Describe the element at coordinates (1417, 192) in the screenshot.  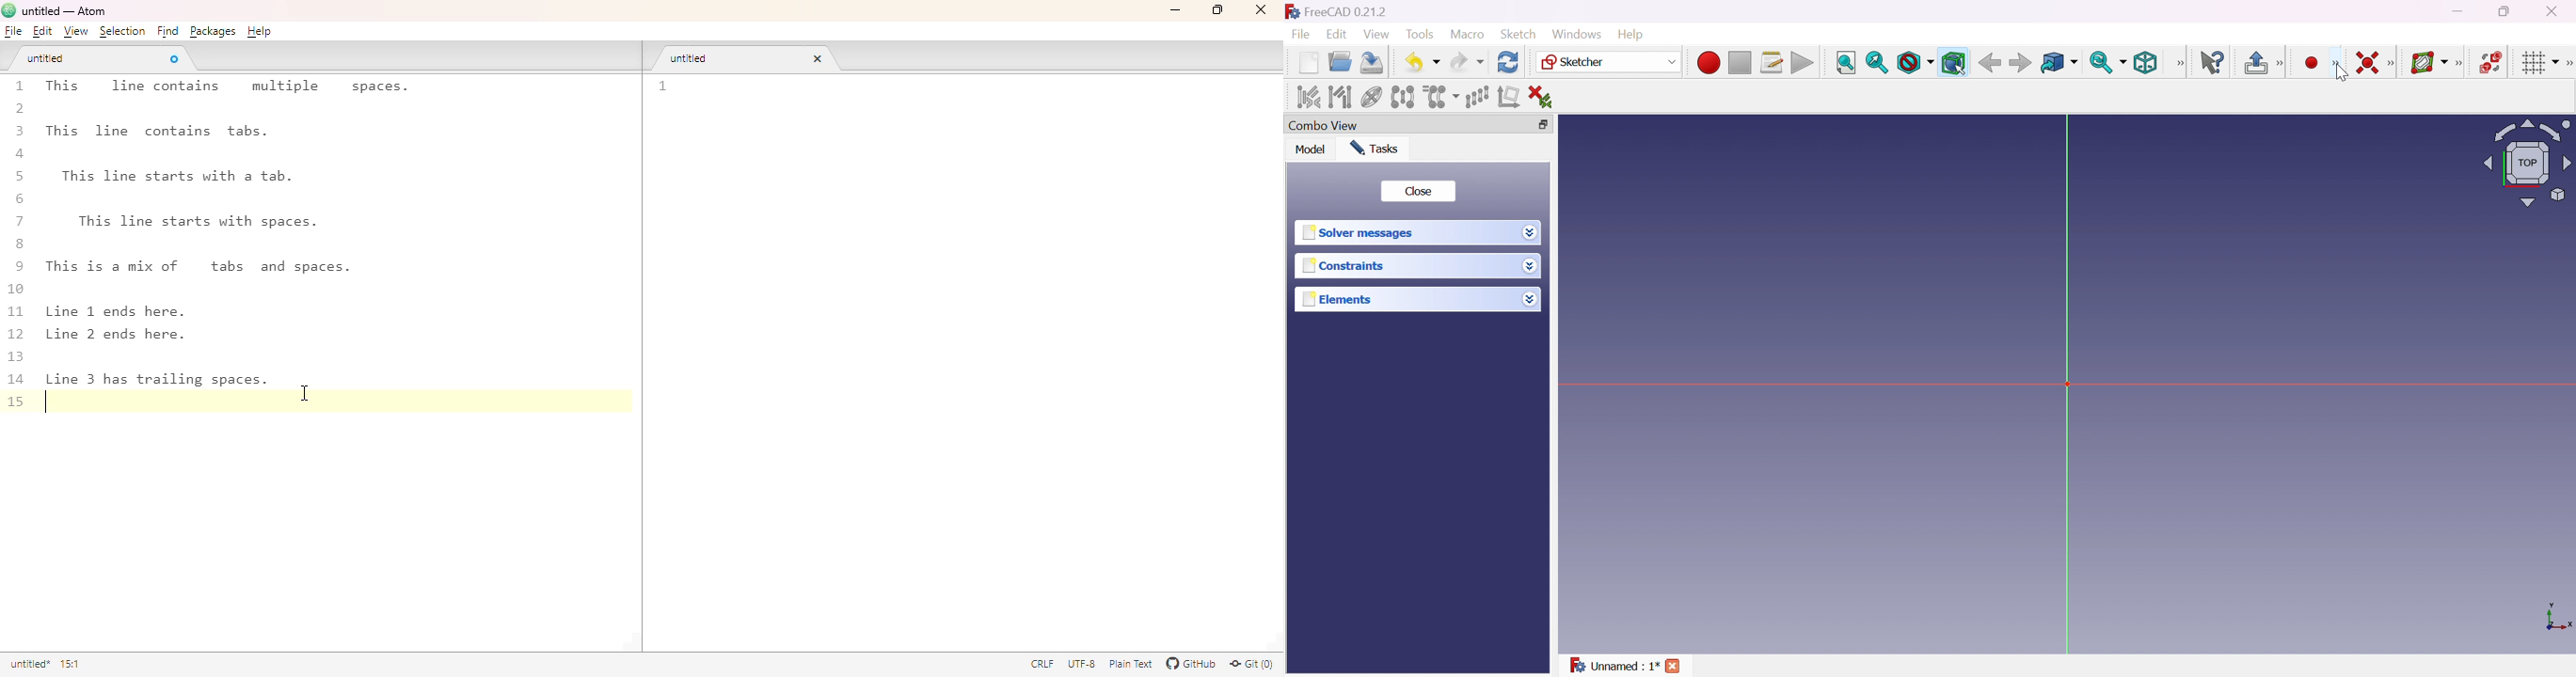
I see `Close` at that location.